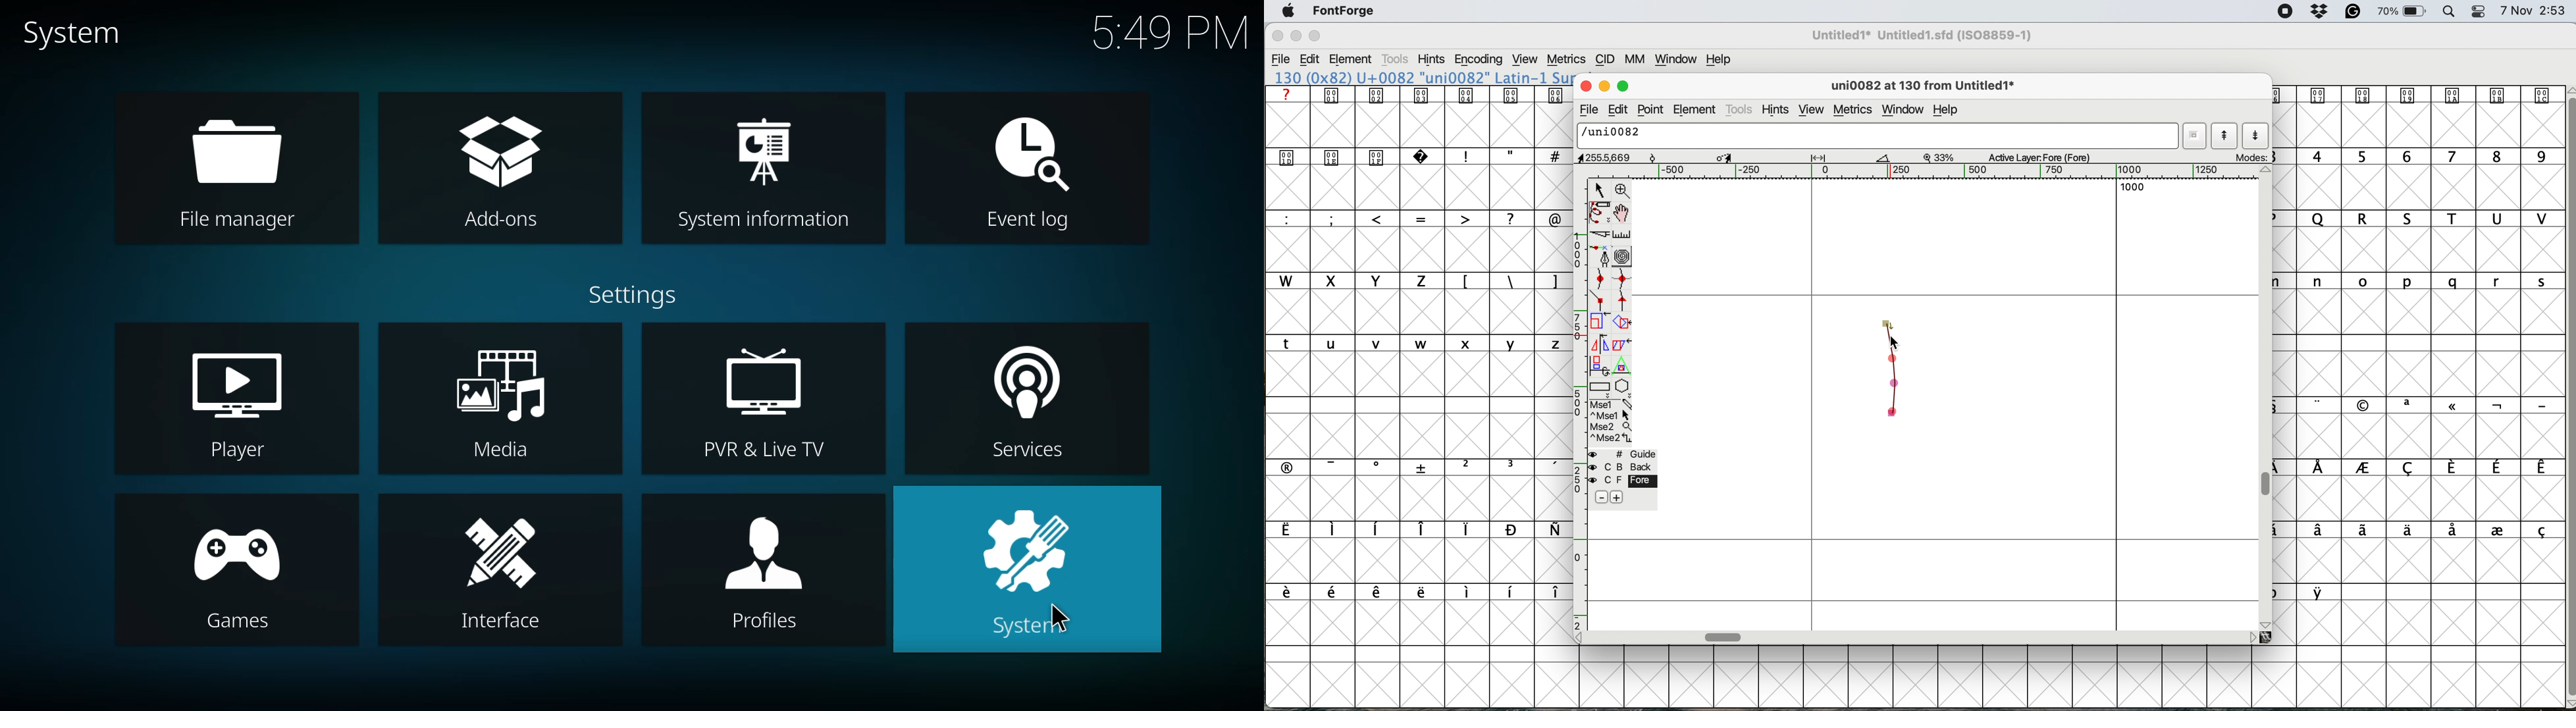  What do you see at coordinates (1568, 57) in the screenshot?
I see `metrics` at bounding box center [1568, 57].